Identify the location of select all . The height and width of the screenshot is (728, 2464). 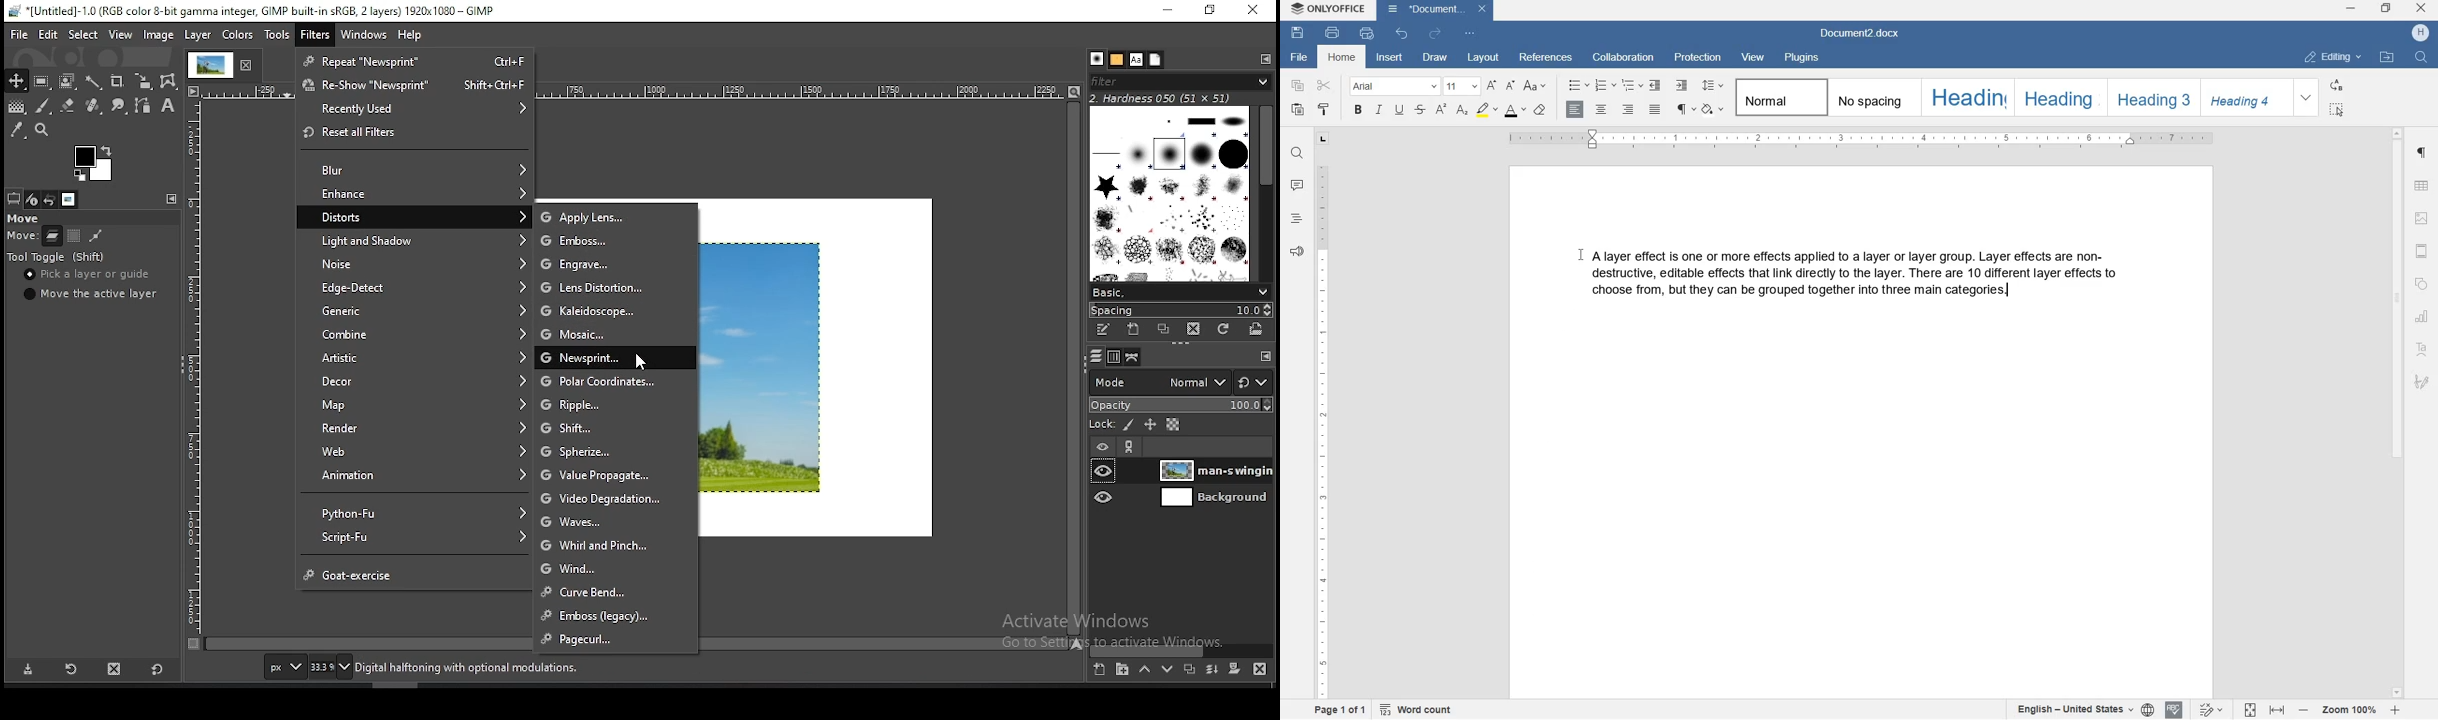
(2338, 108).